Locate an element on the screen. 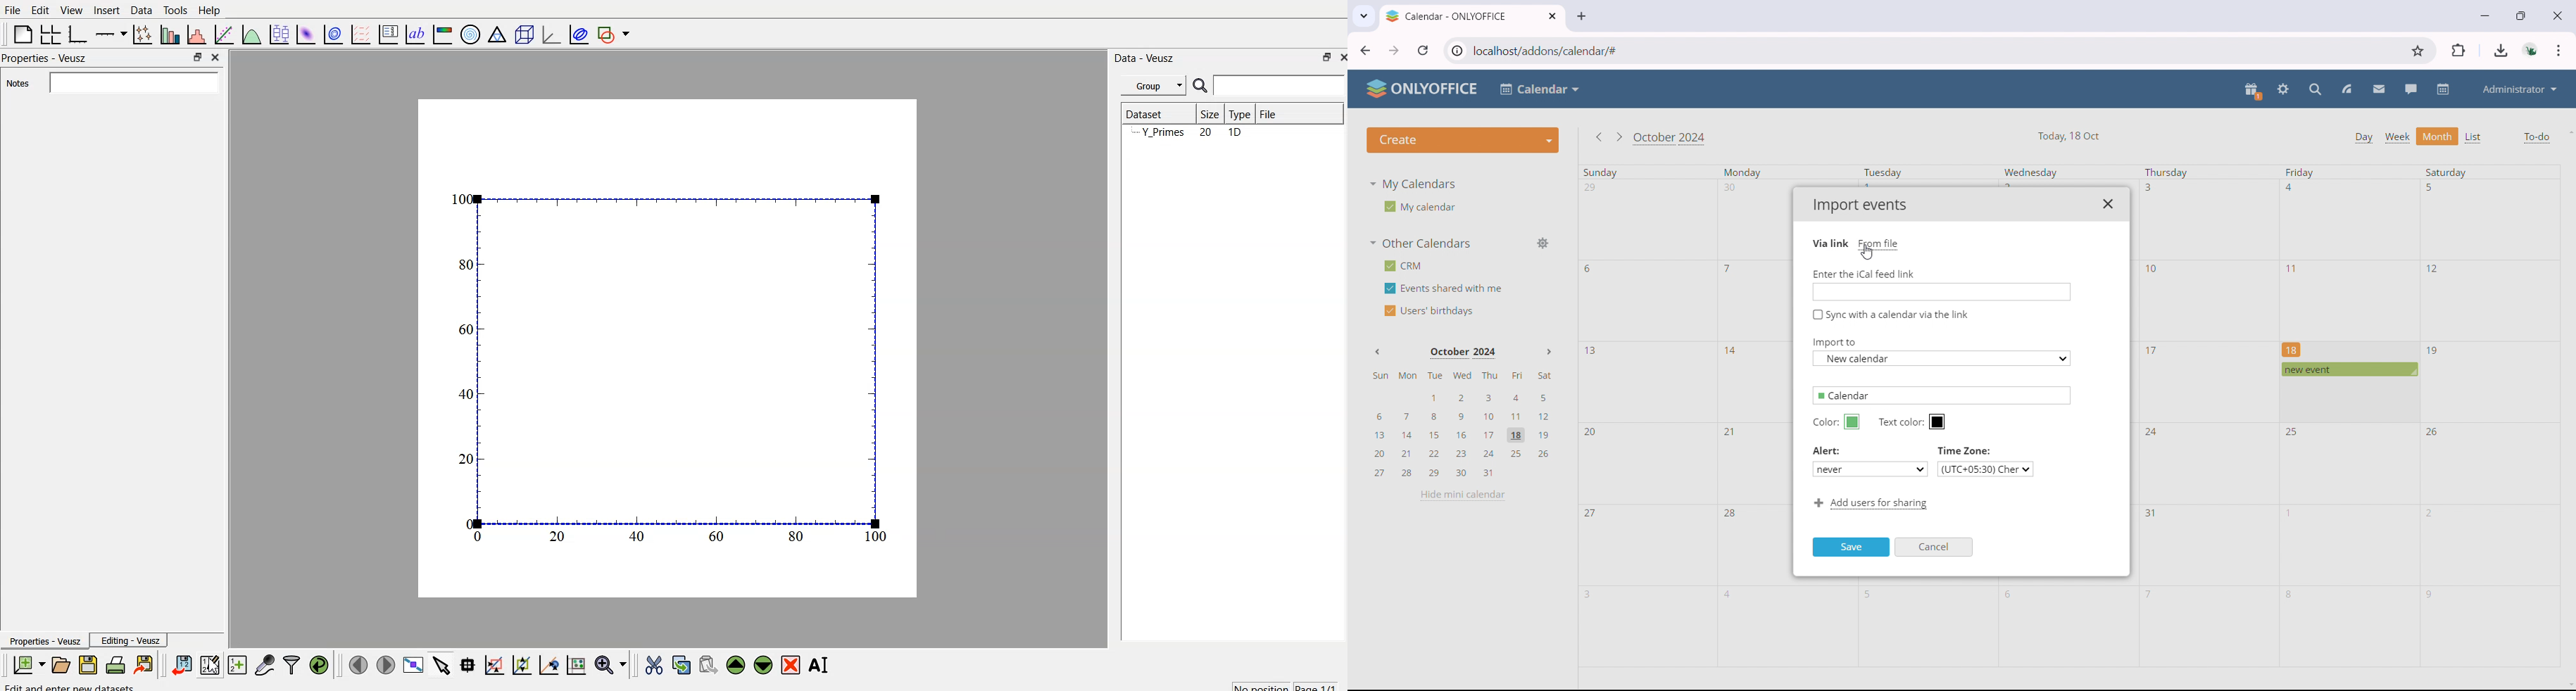  plot dataset is located at coordinates (306, 34).